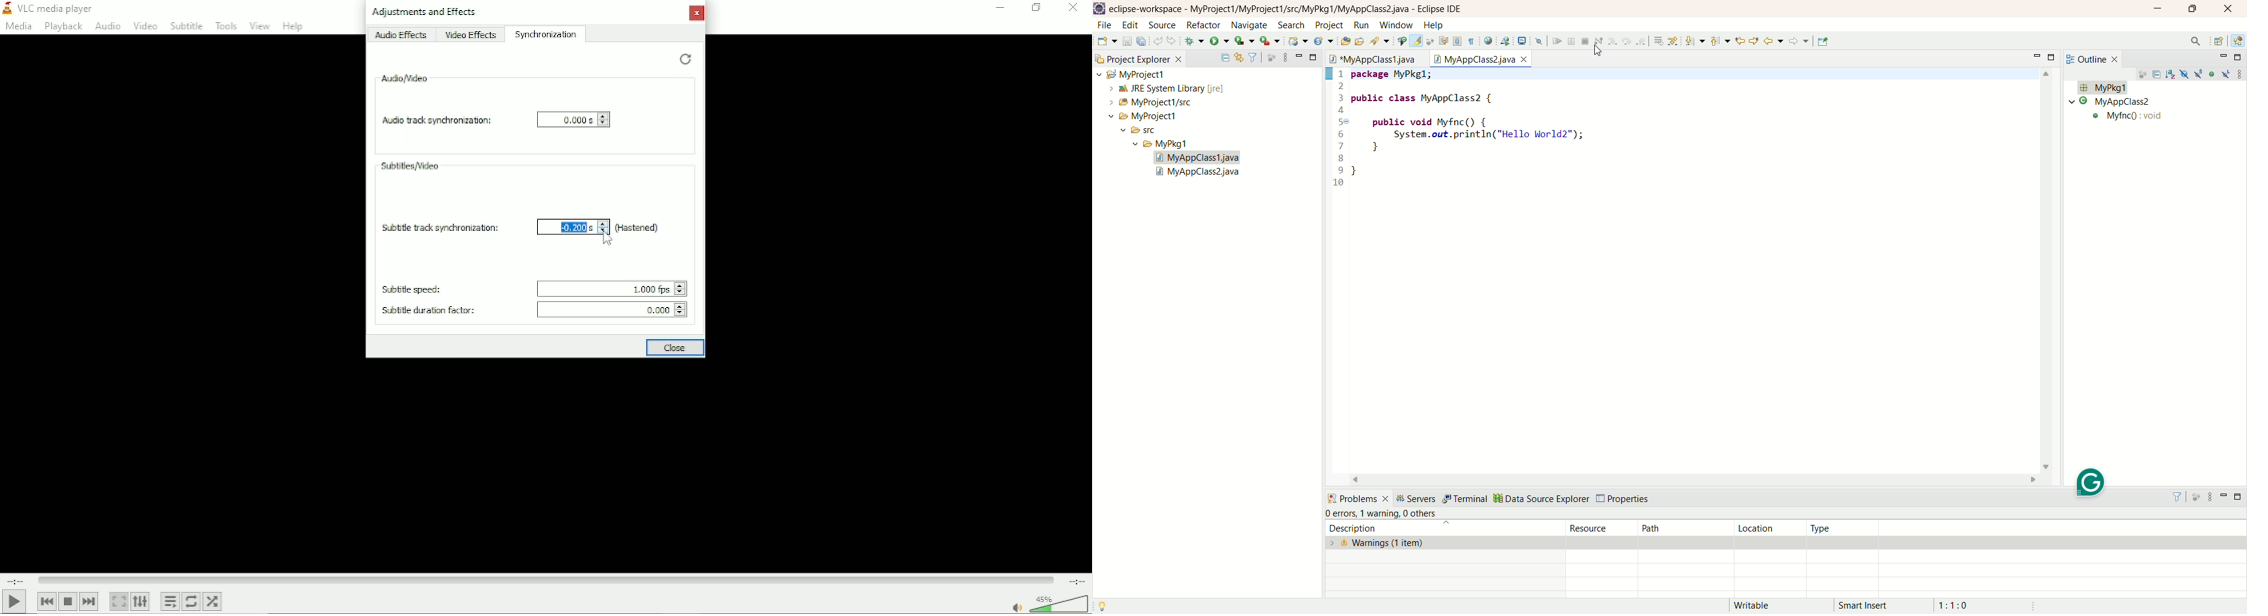  Describe the element at coordinates (1628, 42) in the screenshot. I see `step over` at that location.